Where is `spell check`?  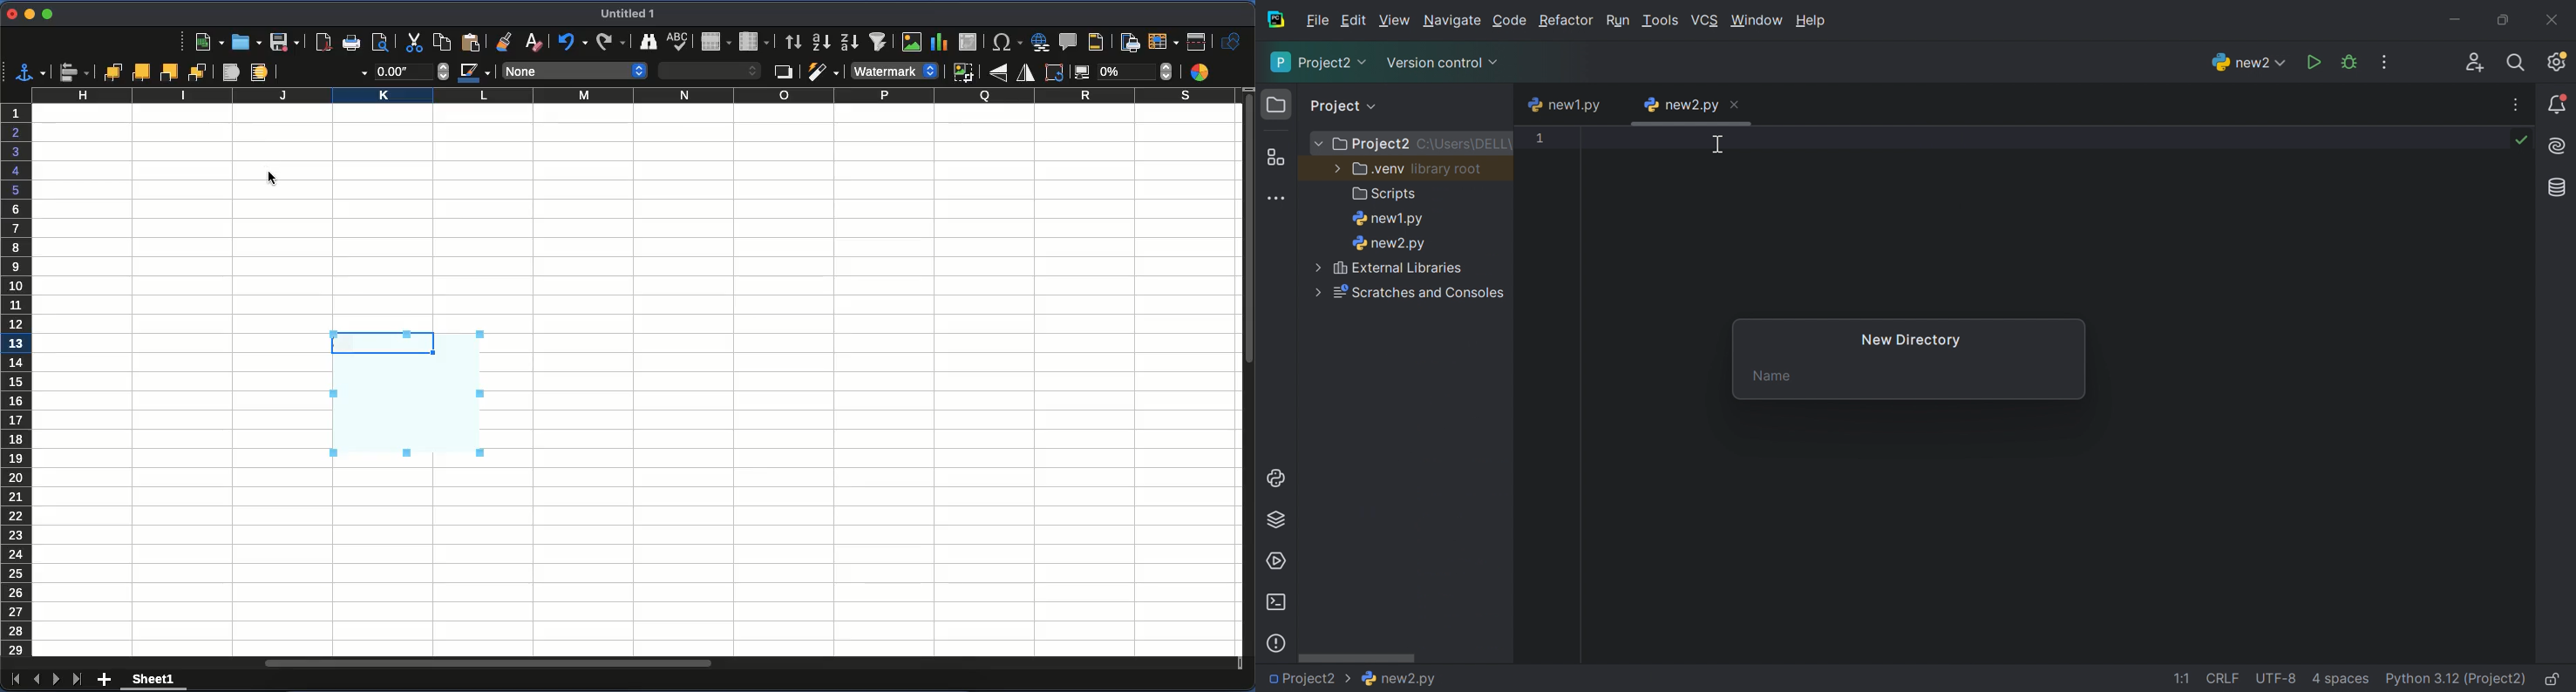 spell check is located at coordinates (680, 42).